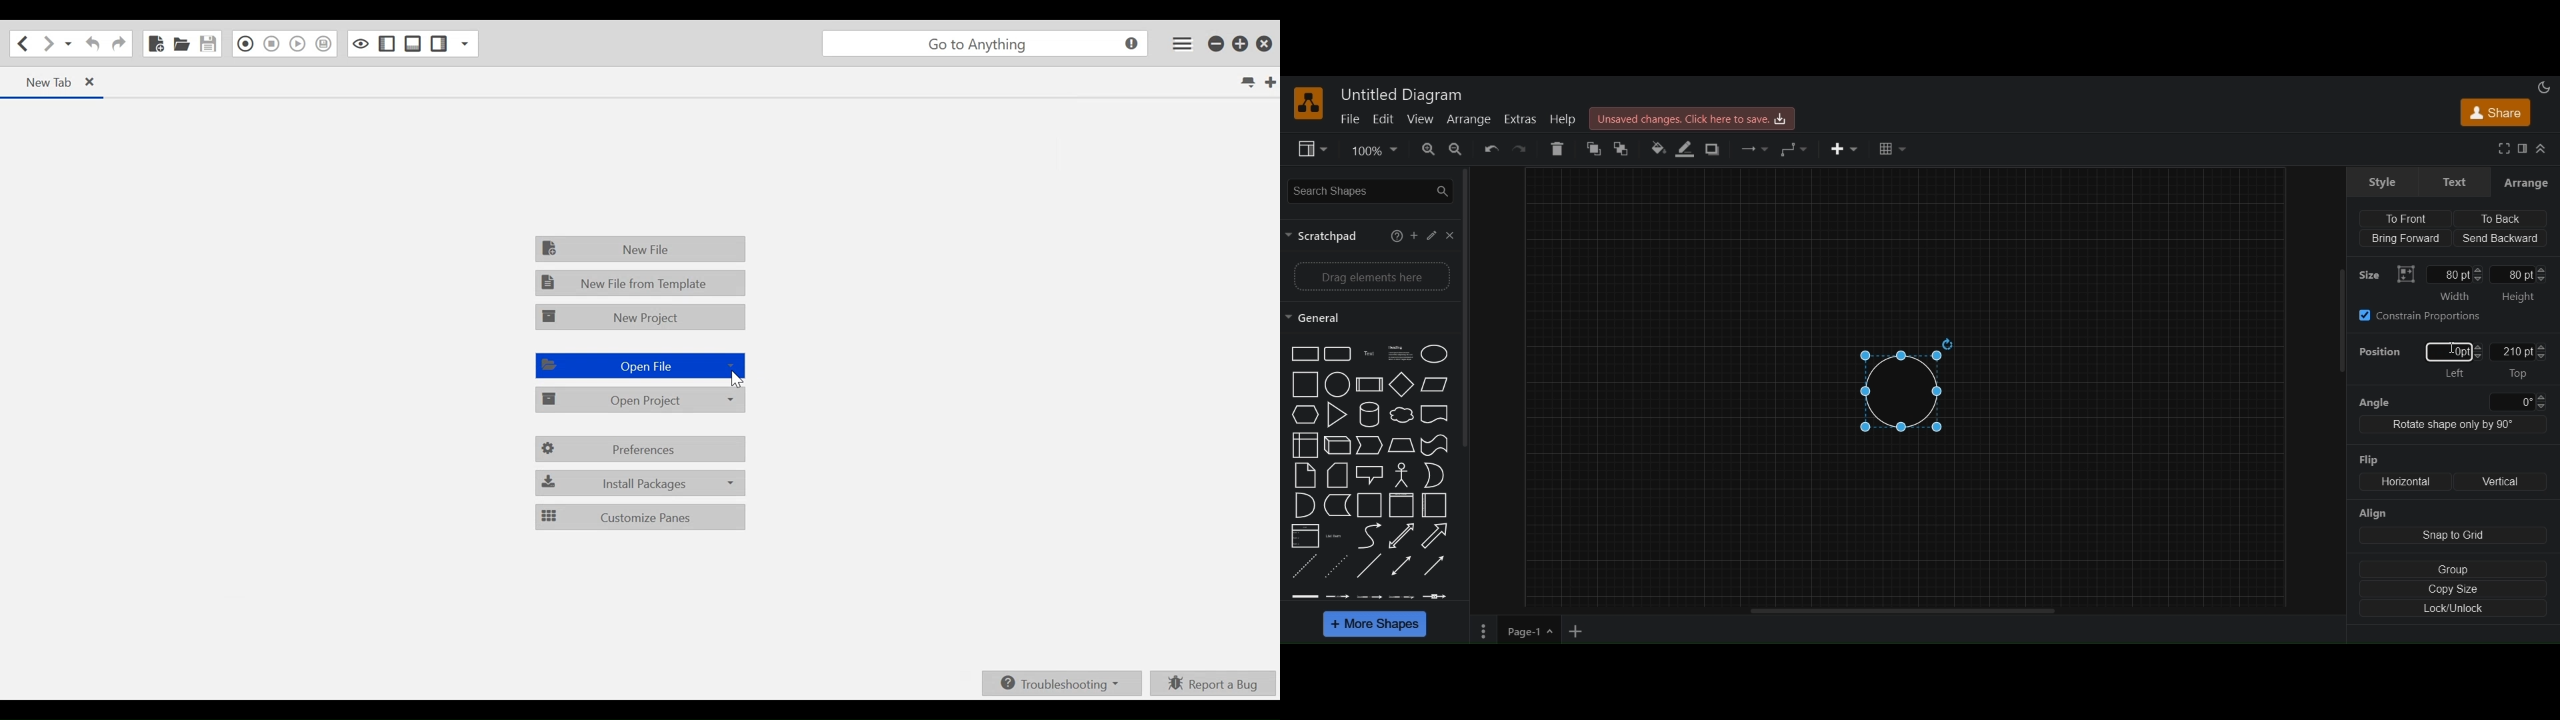  Describe the element at coordinates (1369, 384) in the screenshot. I see `Cube` at that location.